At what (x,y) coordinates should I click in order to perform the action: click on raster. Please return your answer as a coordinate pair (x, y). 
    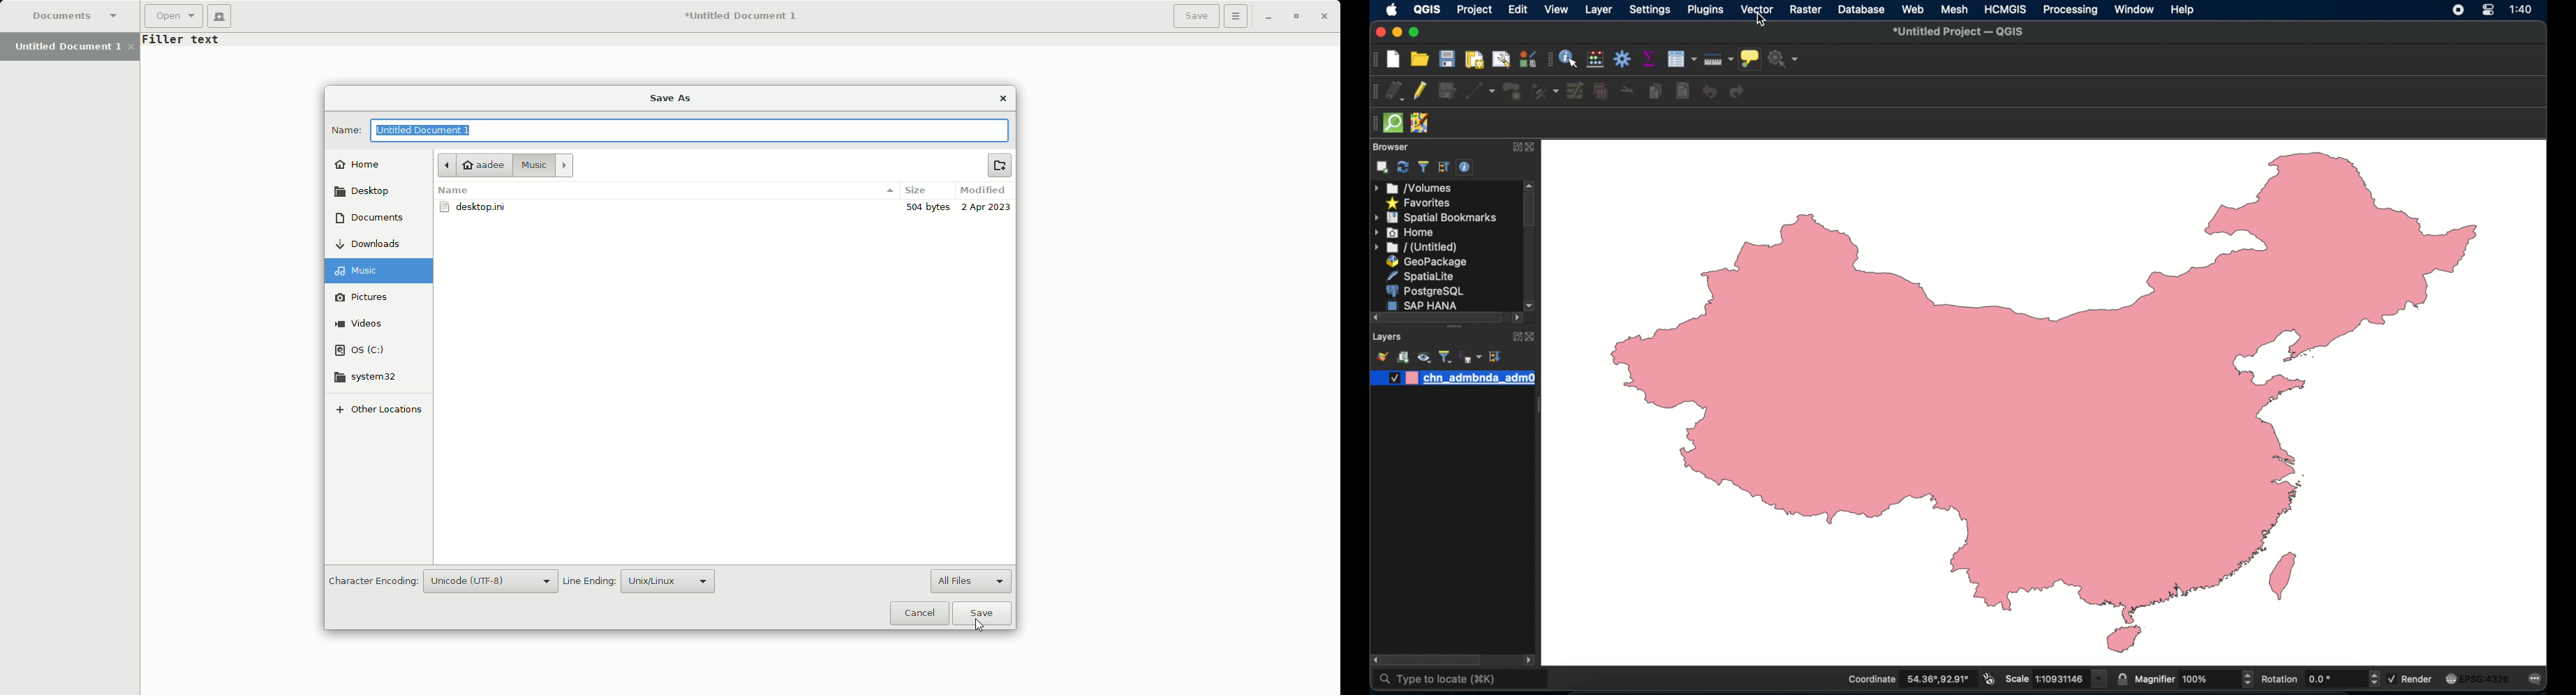
    Looking at the image, I should click on (1805, 10).